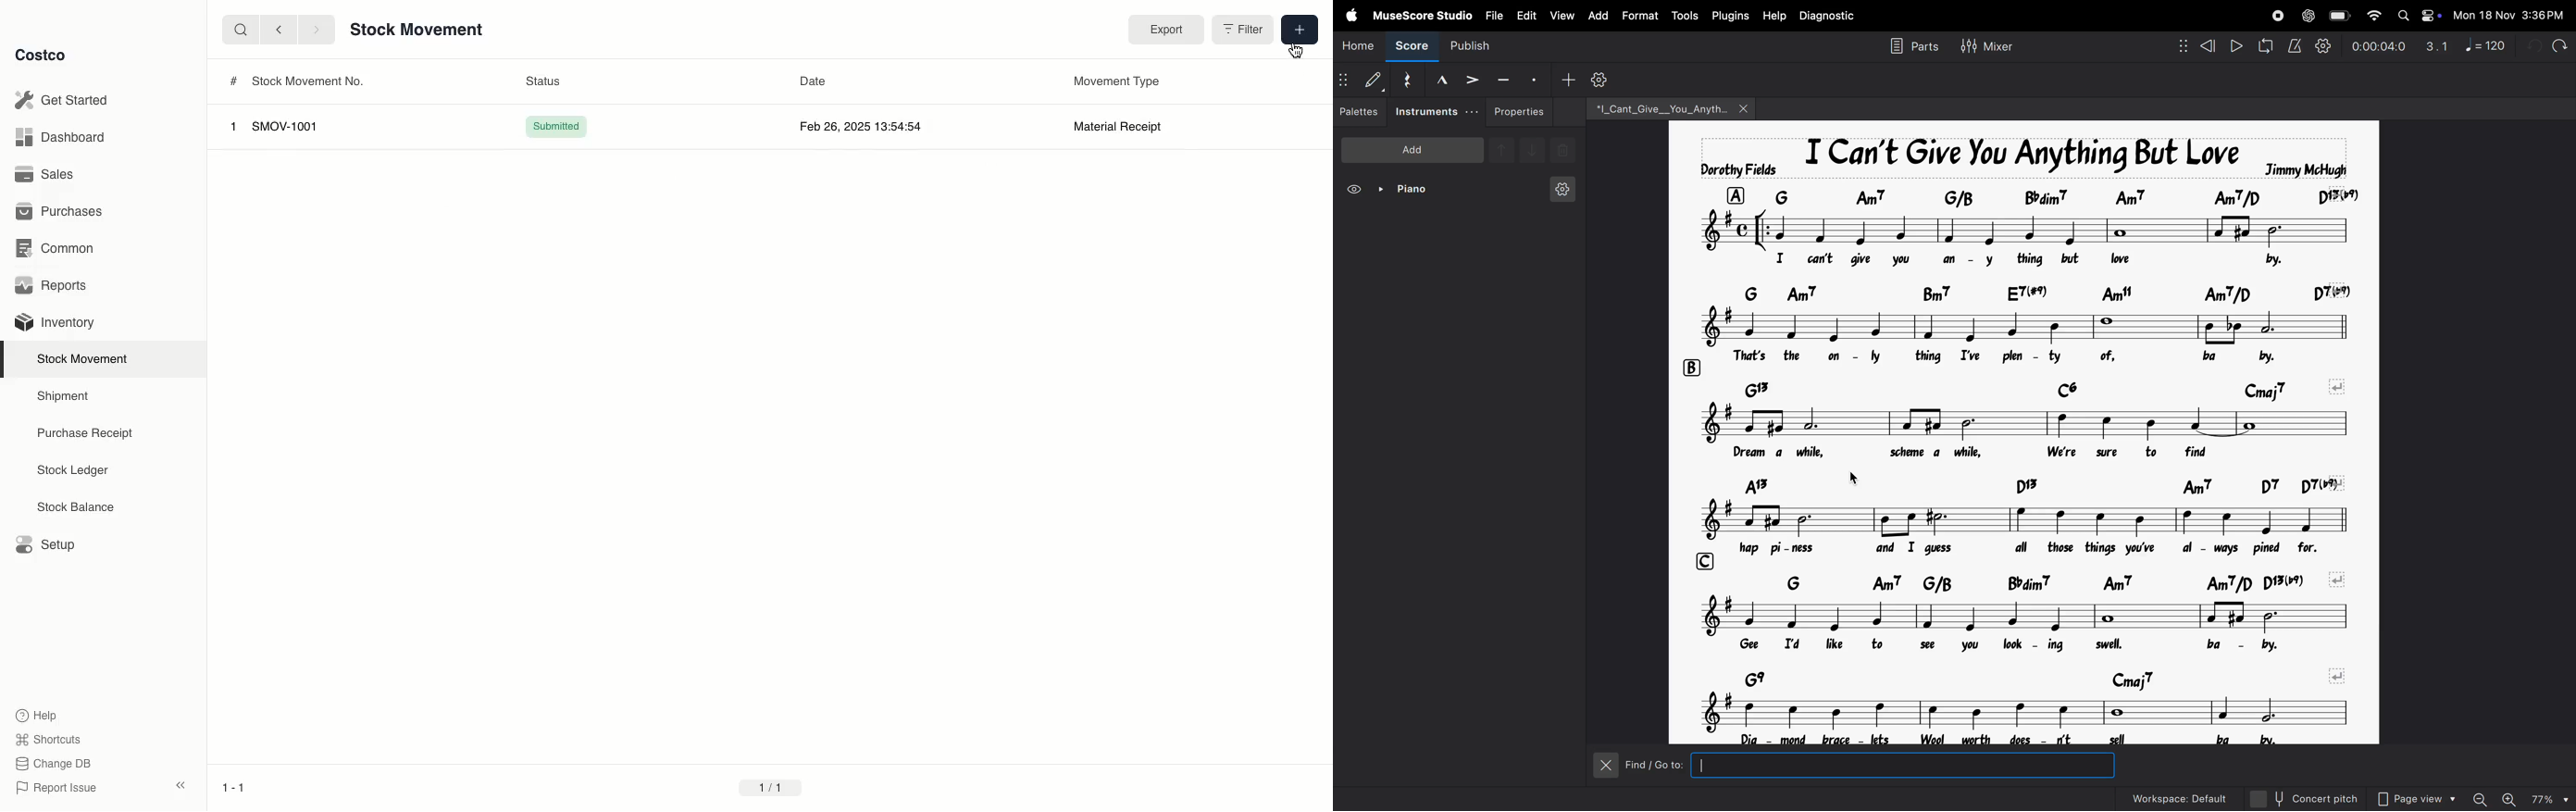 This screenshot has width=2576, height=812. What do you see at coordinates (2047, 741) in the screenshot?
I see `lyrics` at bounding box center [2047, 741].